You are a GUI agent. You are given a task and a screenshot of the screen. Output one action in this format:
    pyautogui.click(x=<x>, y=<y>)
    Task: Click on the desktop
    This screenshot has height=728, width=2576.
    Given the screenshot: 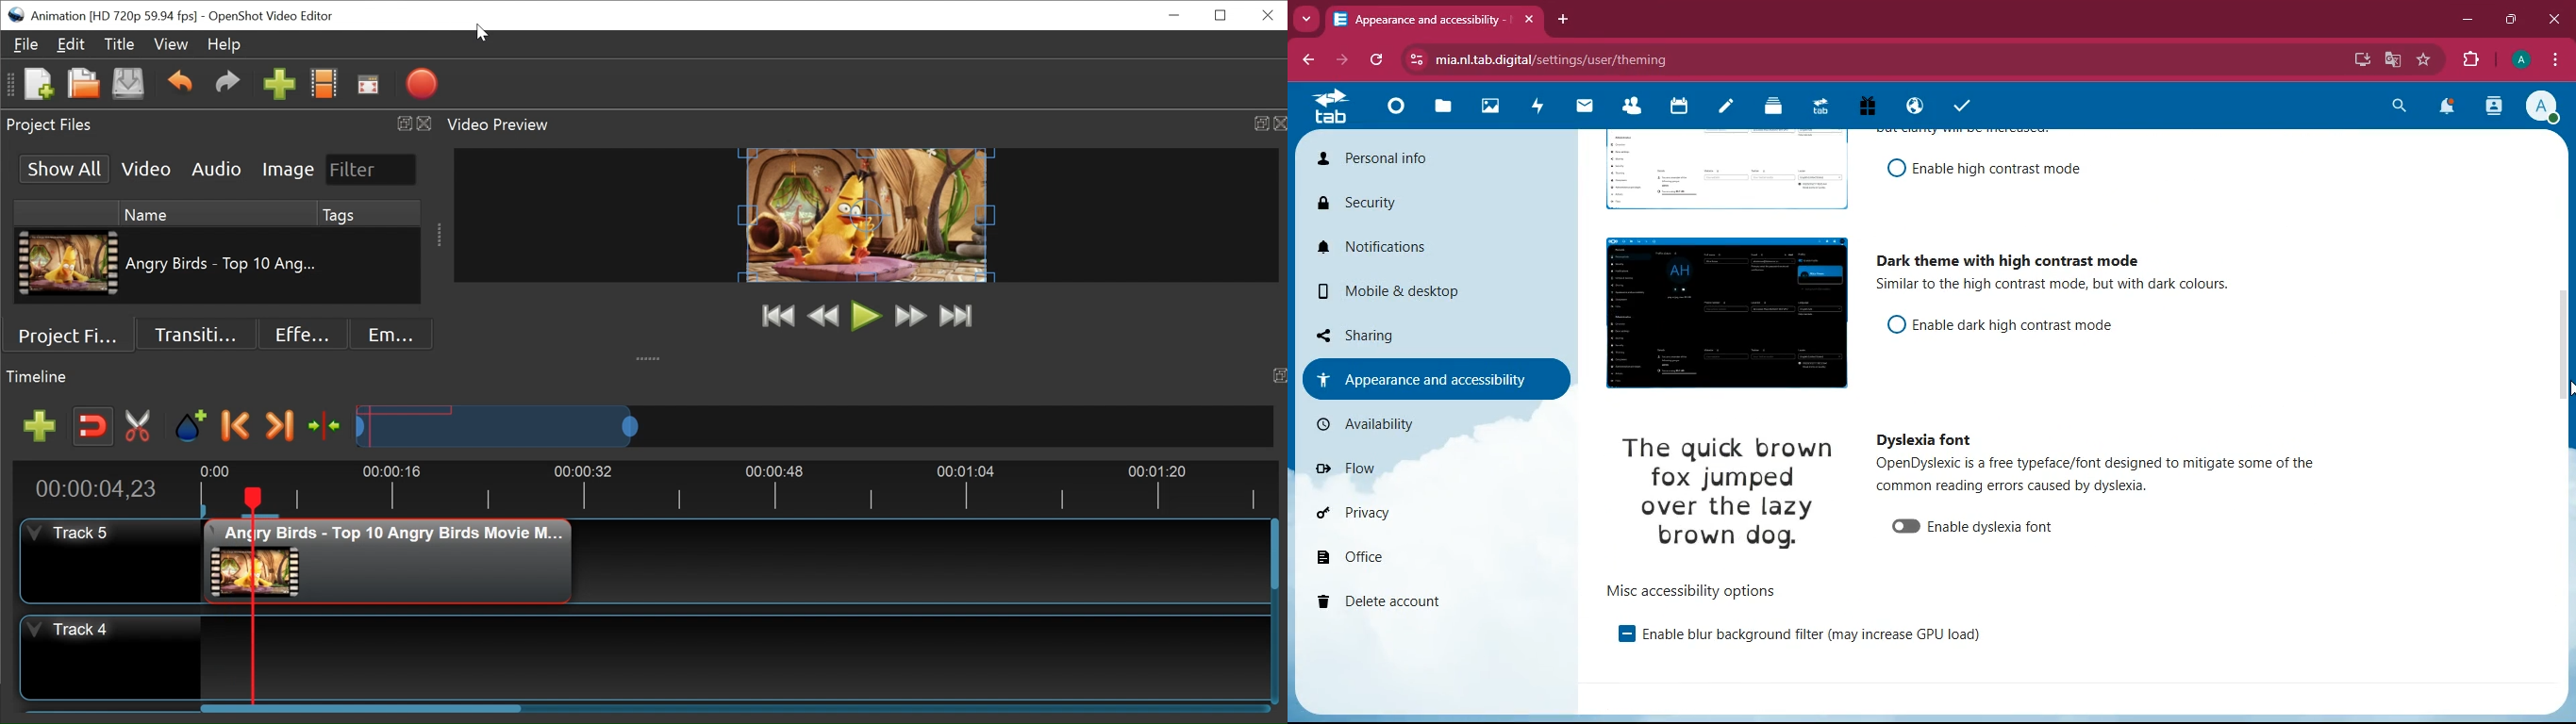 What is the action you would take?
    pyautogui.click(x=2358, y=61)
    